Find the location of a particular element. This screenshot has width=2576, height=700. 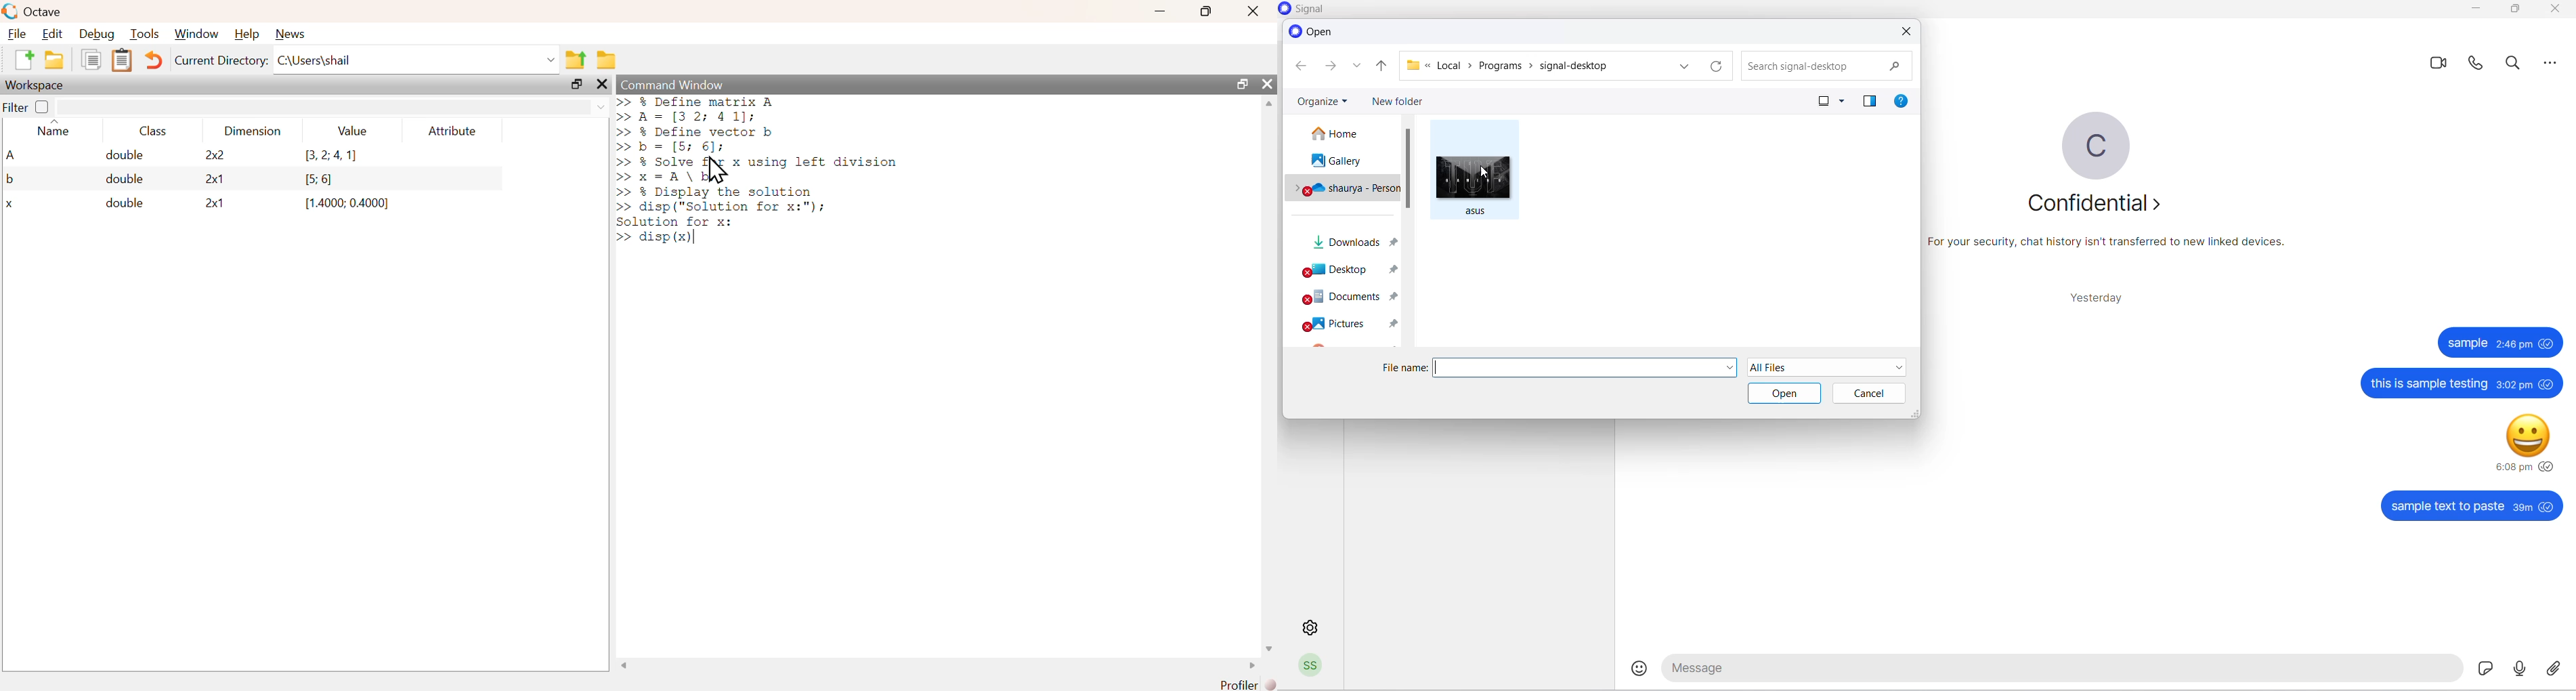

file is located at coordinates (18, 34).